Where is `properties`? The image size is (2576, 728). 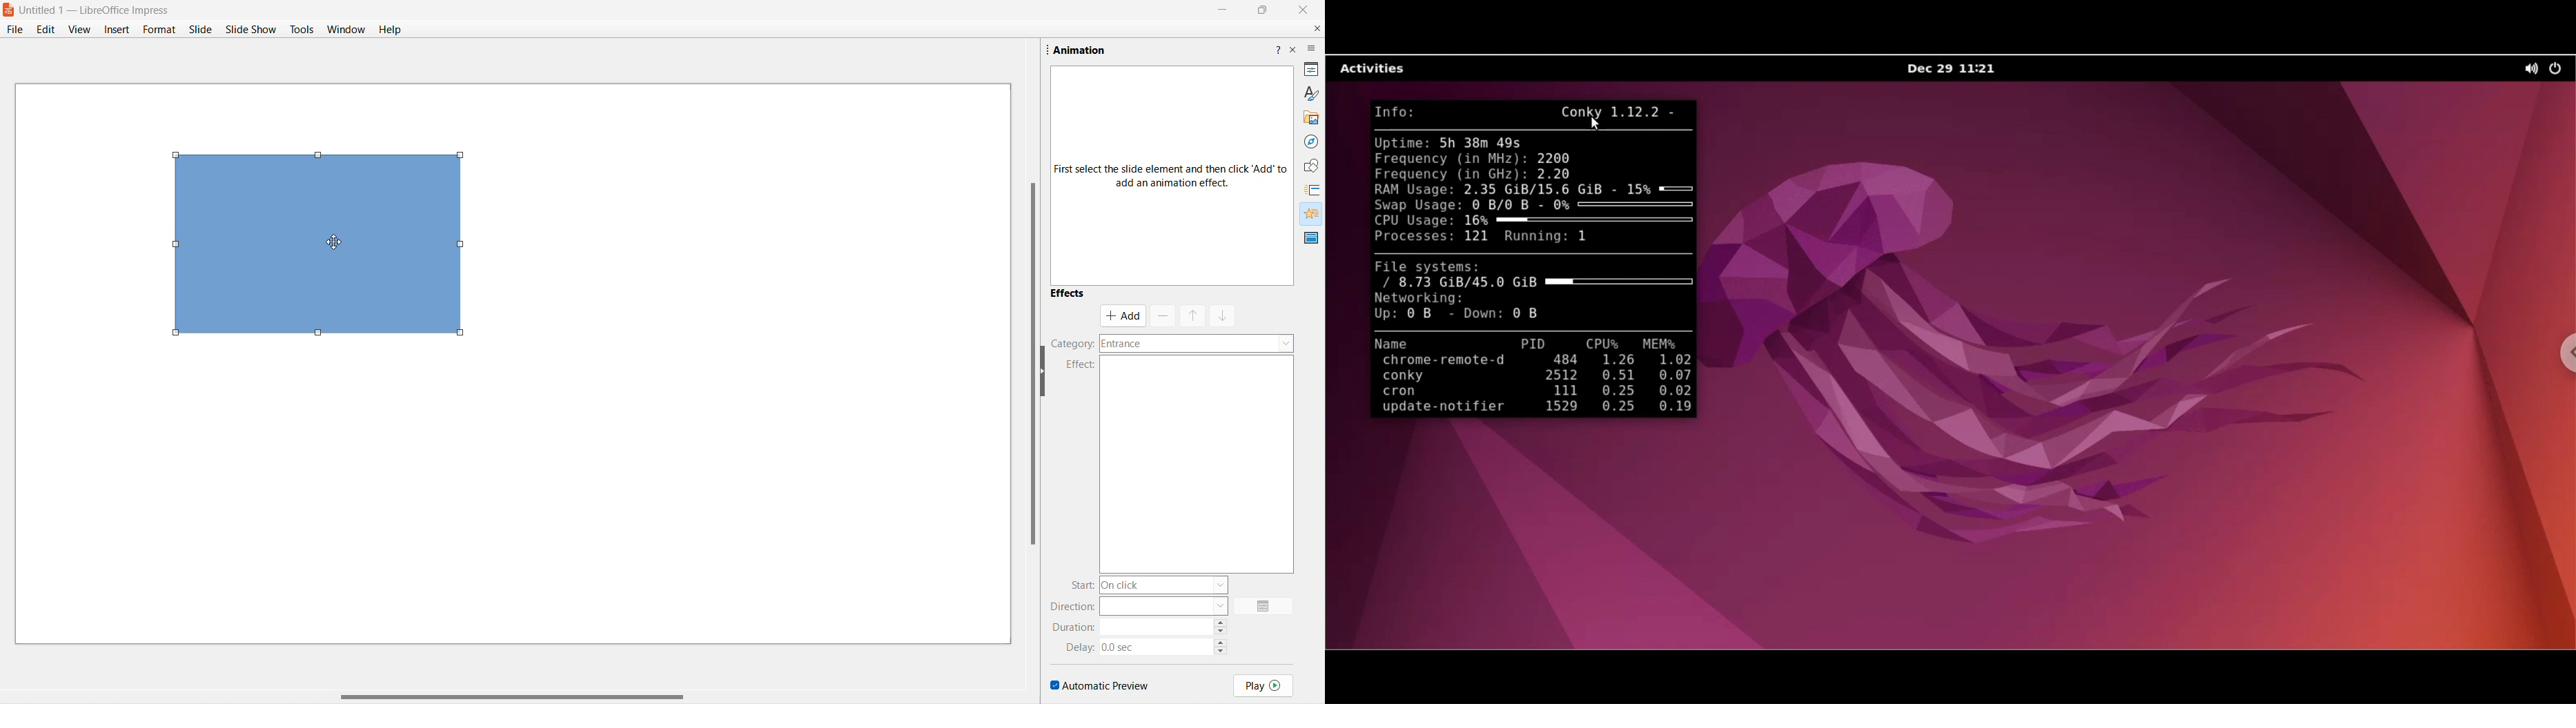
properties is located at coordinates (1310, 70).